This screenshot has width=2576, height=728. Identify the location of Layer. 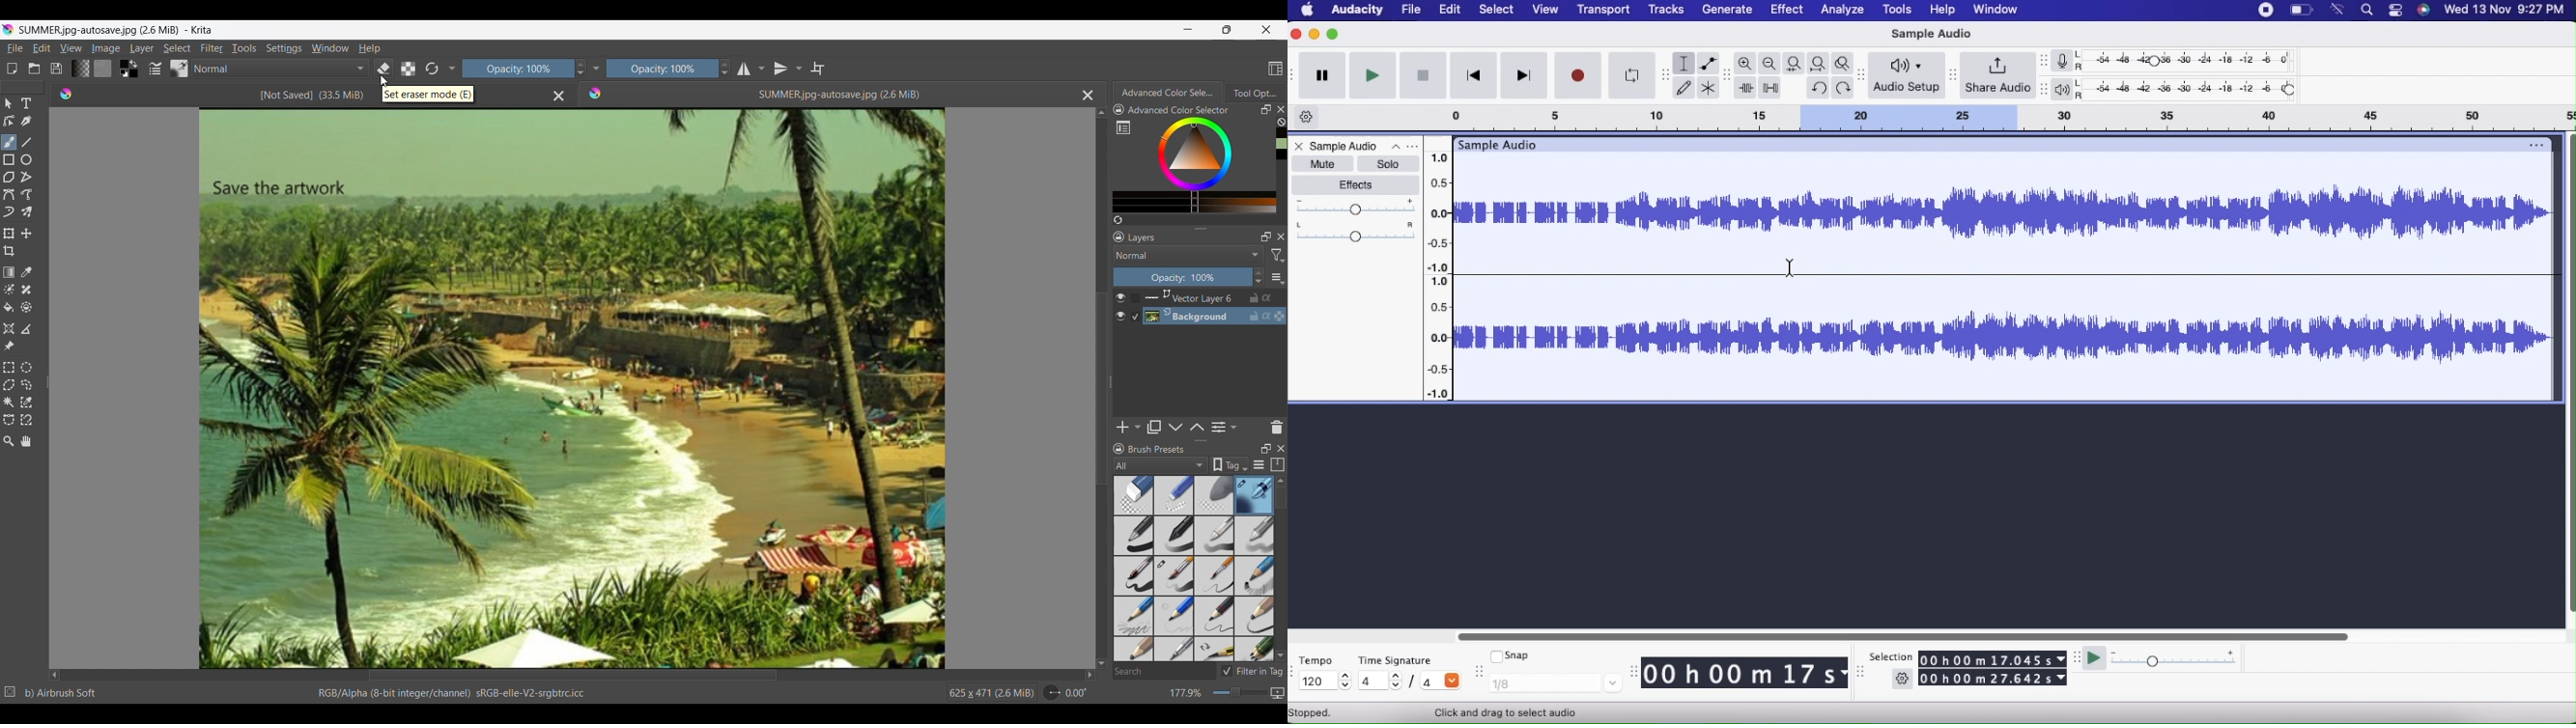
(142, 48).